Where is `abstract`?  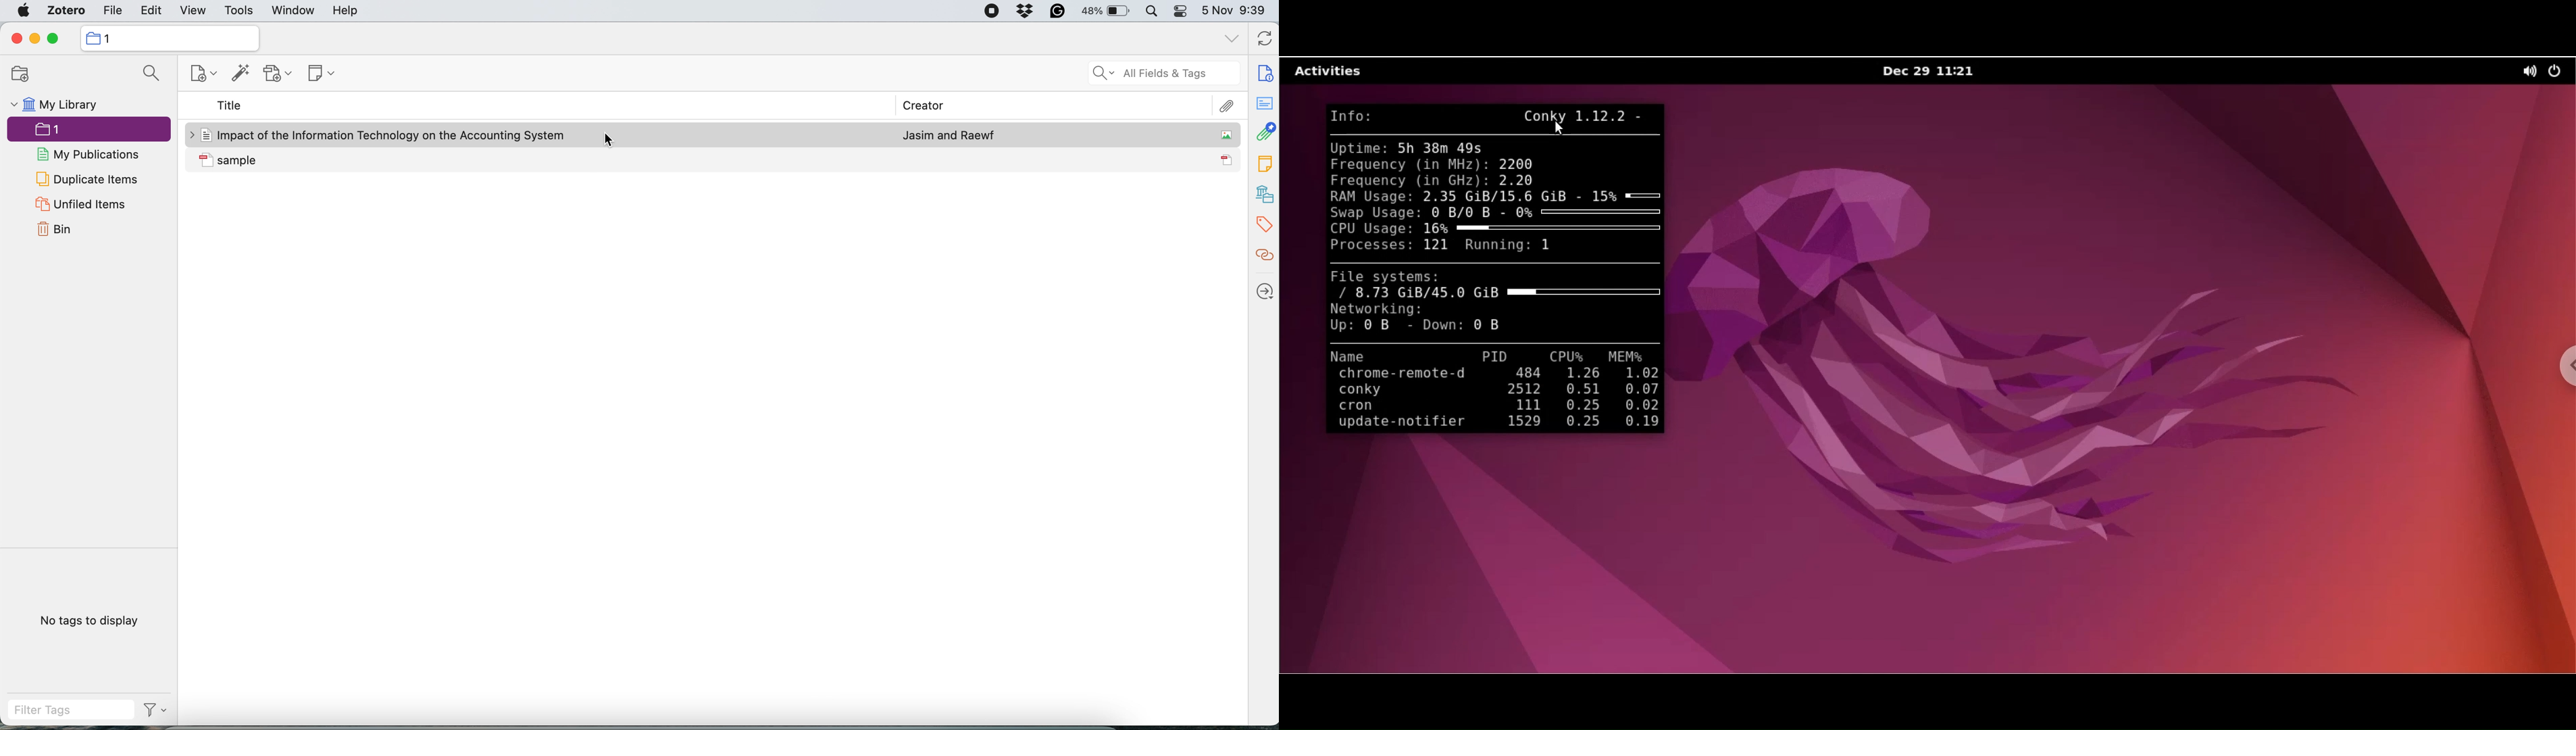
abstract is located at coordinates (1265, 101).